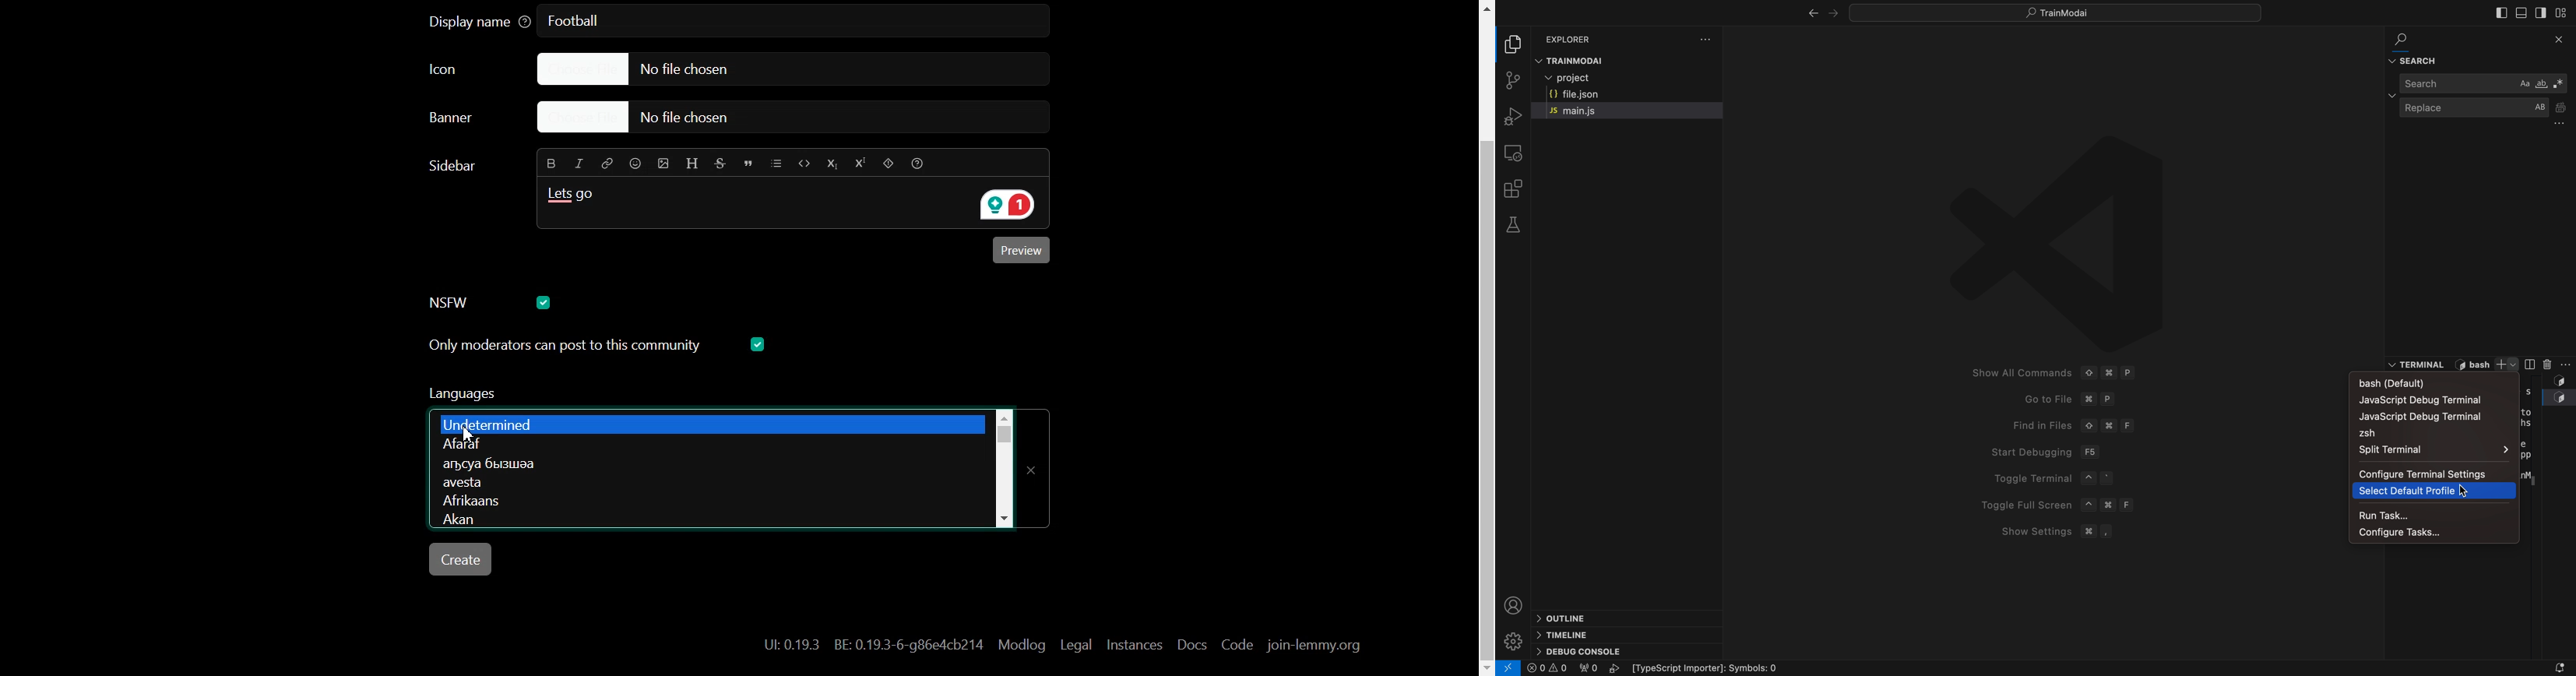  What do you see at coordinates (599, 399) in the screenshot?
I see `Only moderators can post to this community` at bounding box center [599, 399].